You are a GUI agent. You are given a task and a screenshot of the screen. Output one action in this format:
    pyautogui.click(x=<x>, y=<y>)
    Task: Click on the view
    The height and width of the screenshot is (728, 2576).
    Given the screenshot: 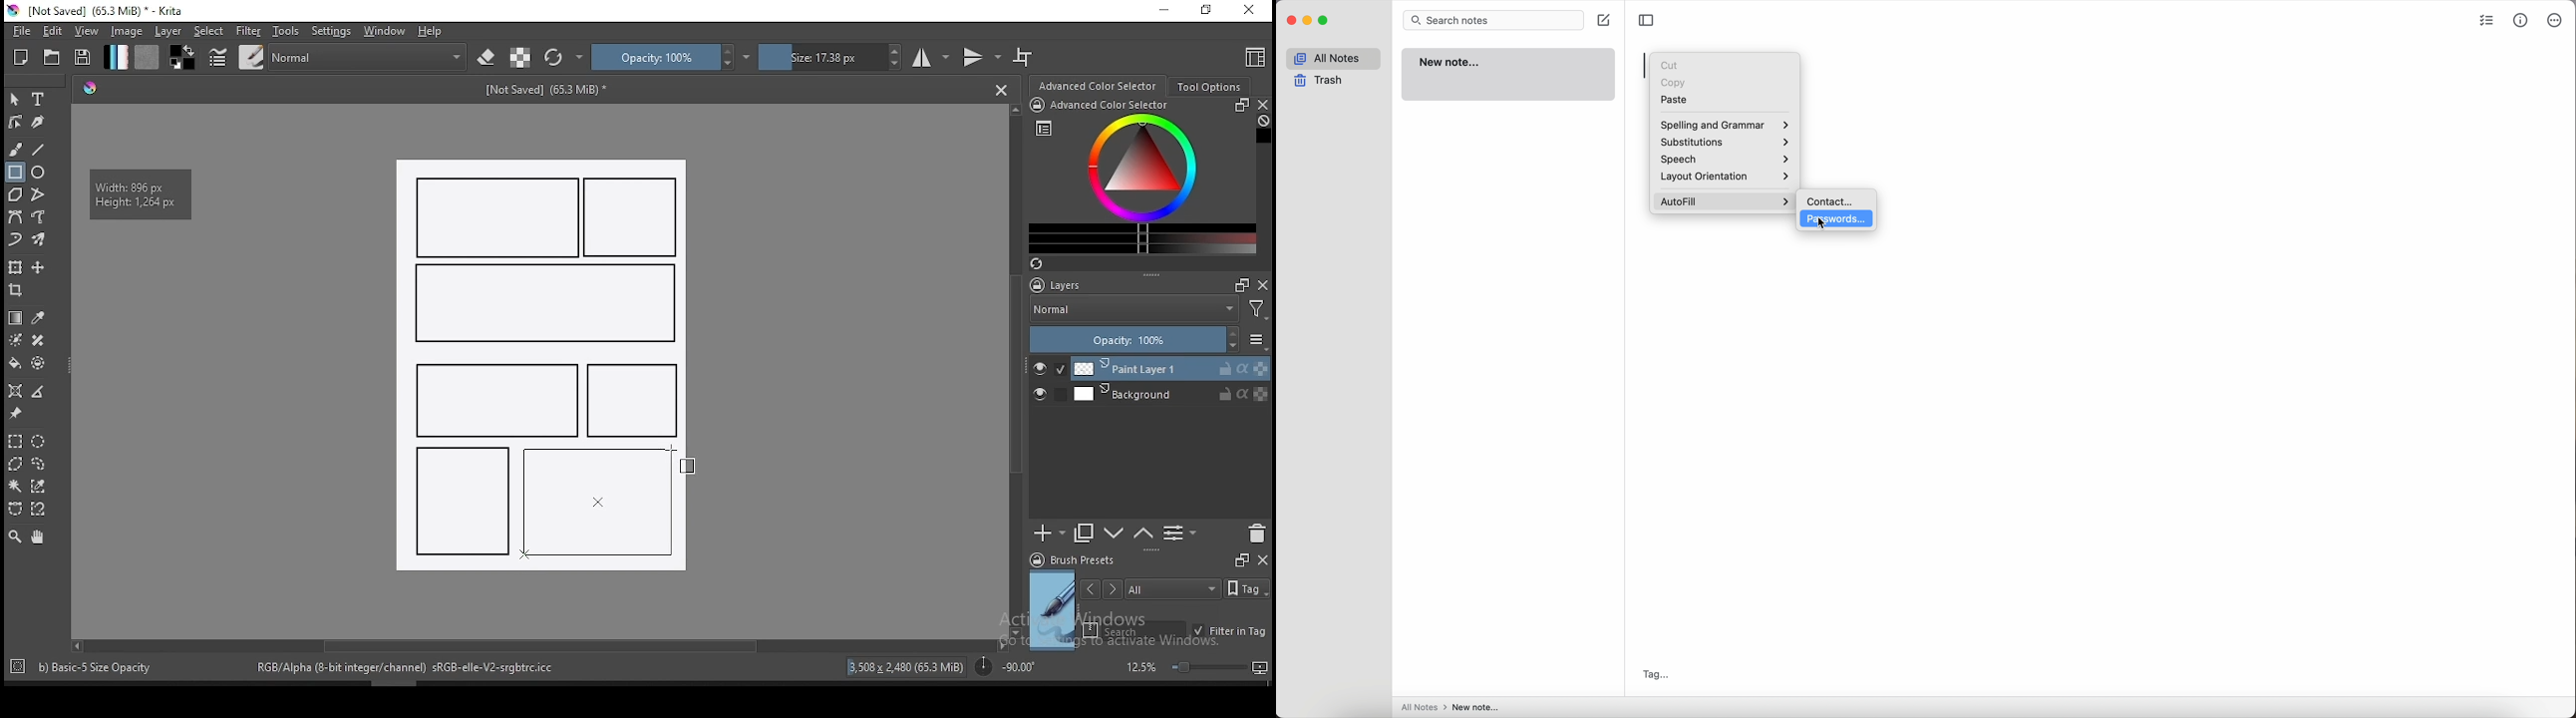 What is the action you would take?
    pyautogui.click(x=86, y=31)
    